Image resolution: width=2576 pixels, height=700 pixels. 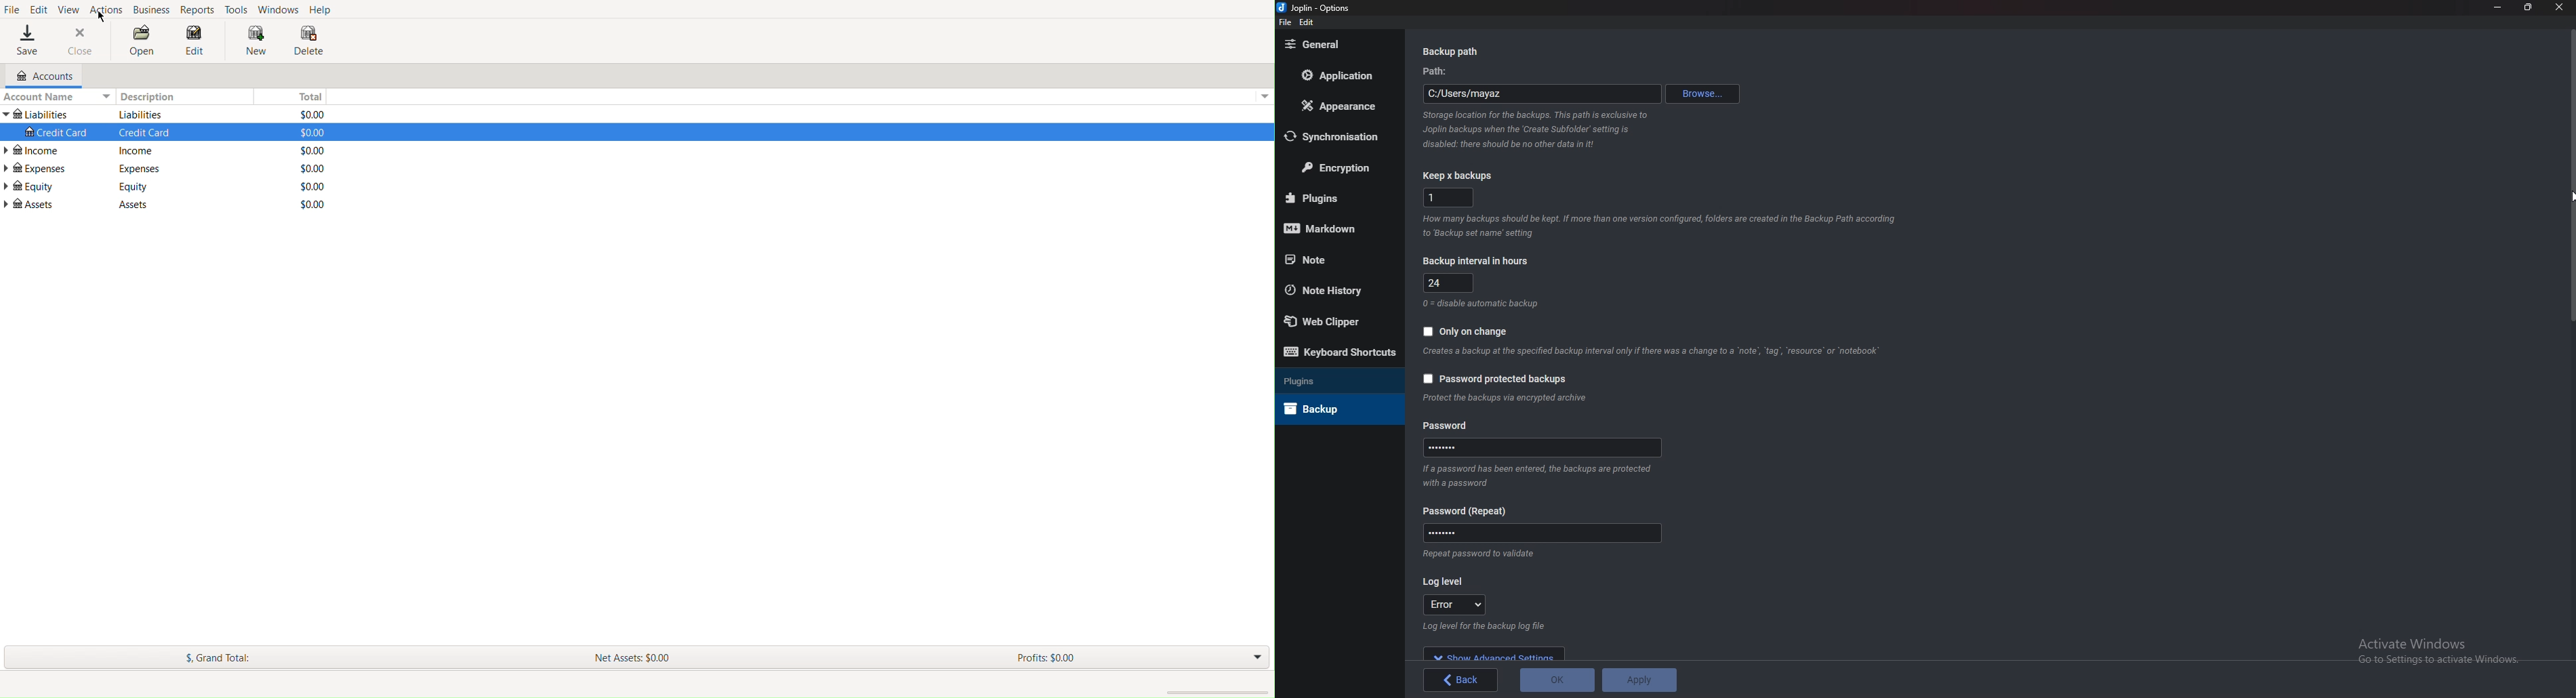 I want to click on Description, so click(x=136, y=150).